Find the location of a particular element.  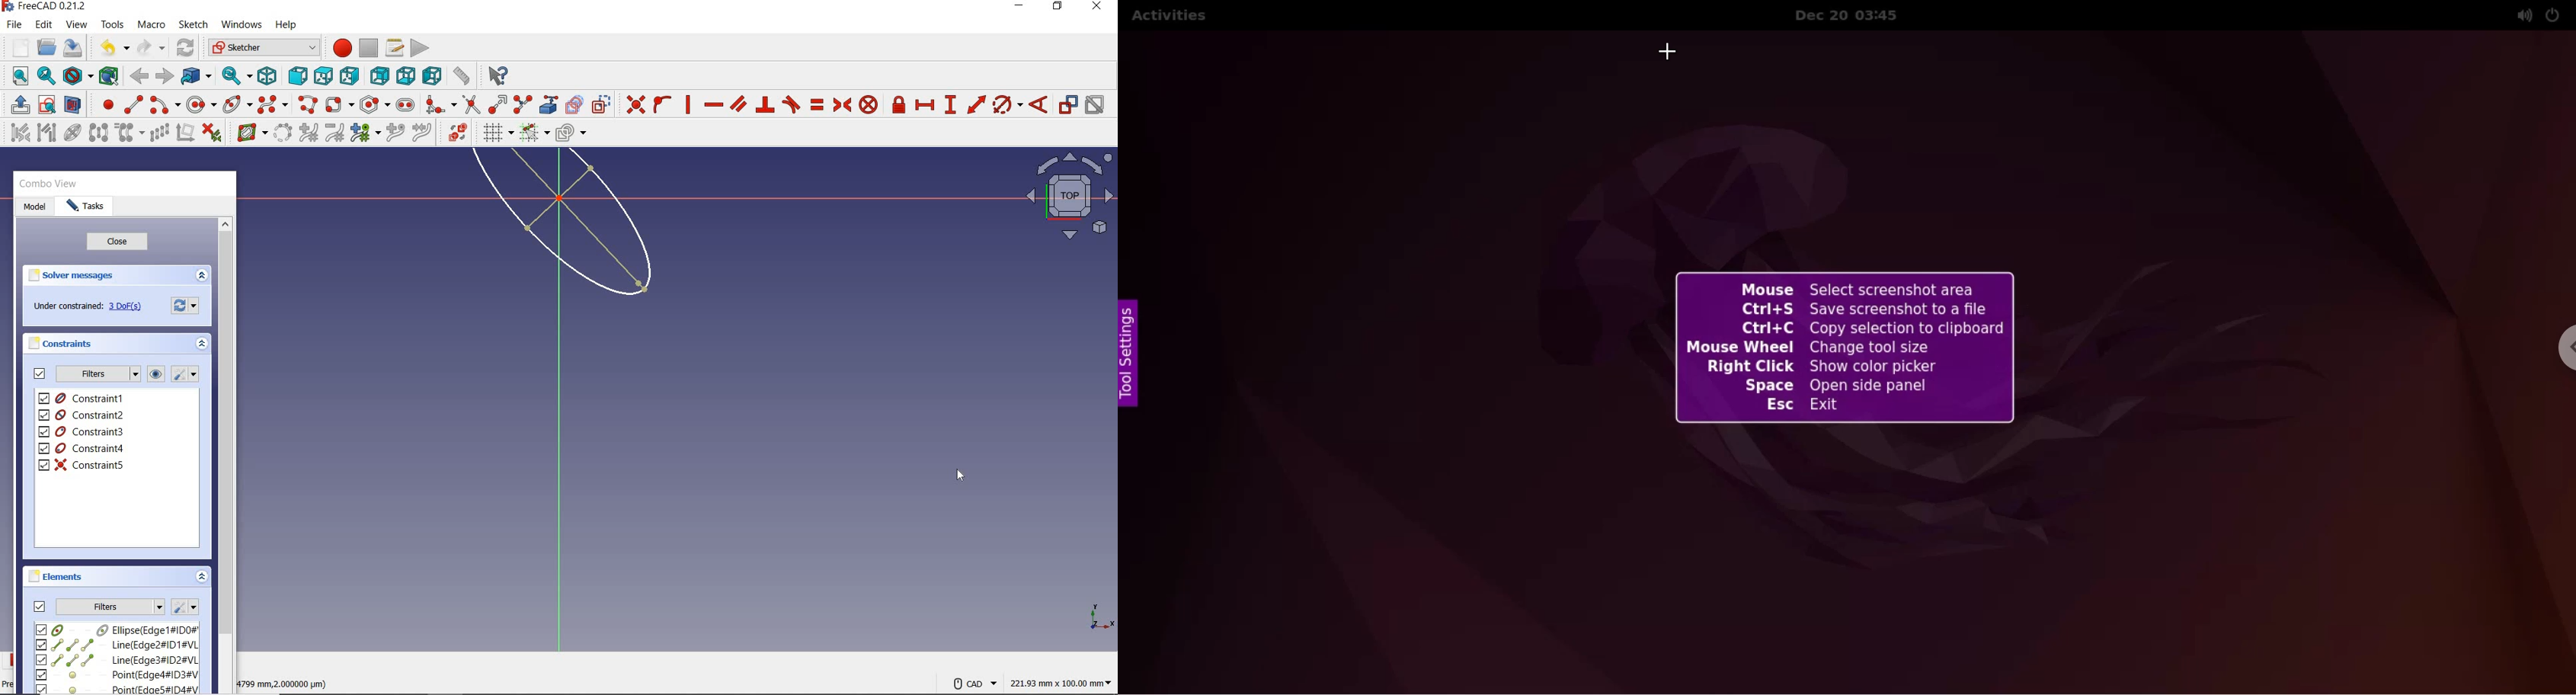

create arc is located at coordinates (165, 103).